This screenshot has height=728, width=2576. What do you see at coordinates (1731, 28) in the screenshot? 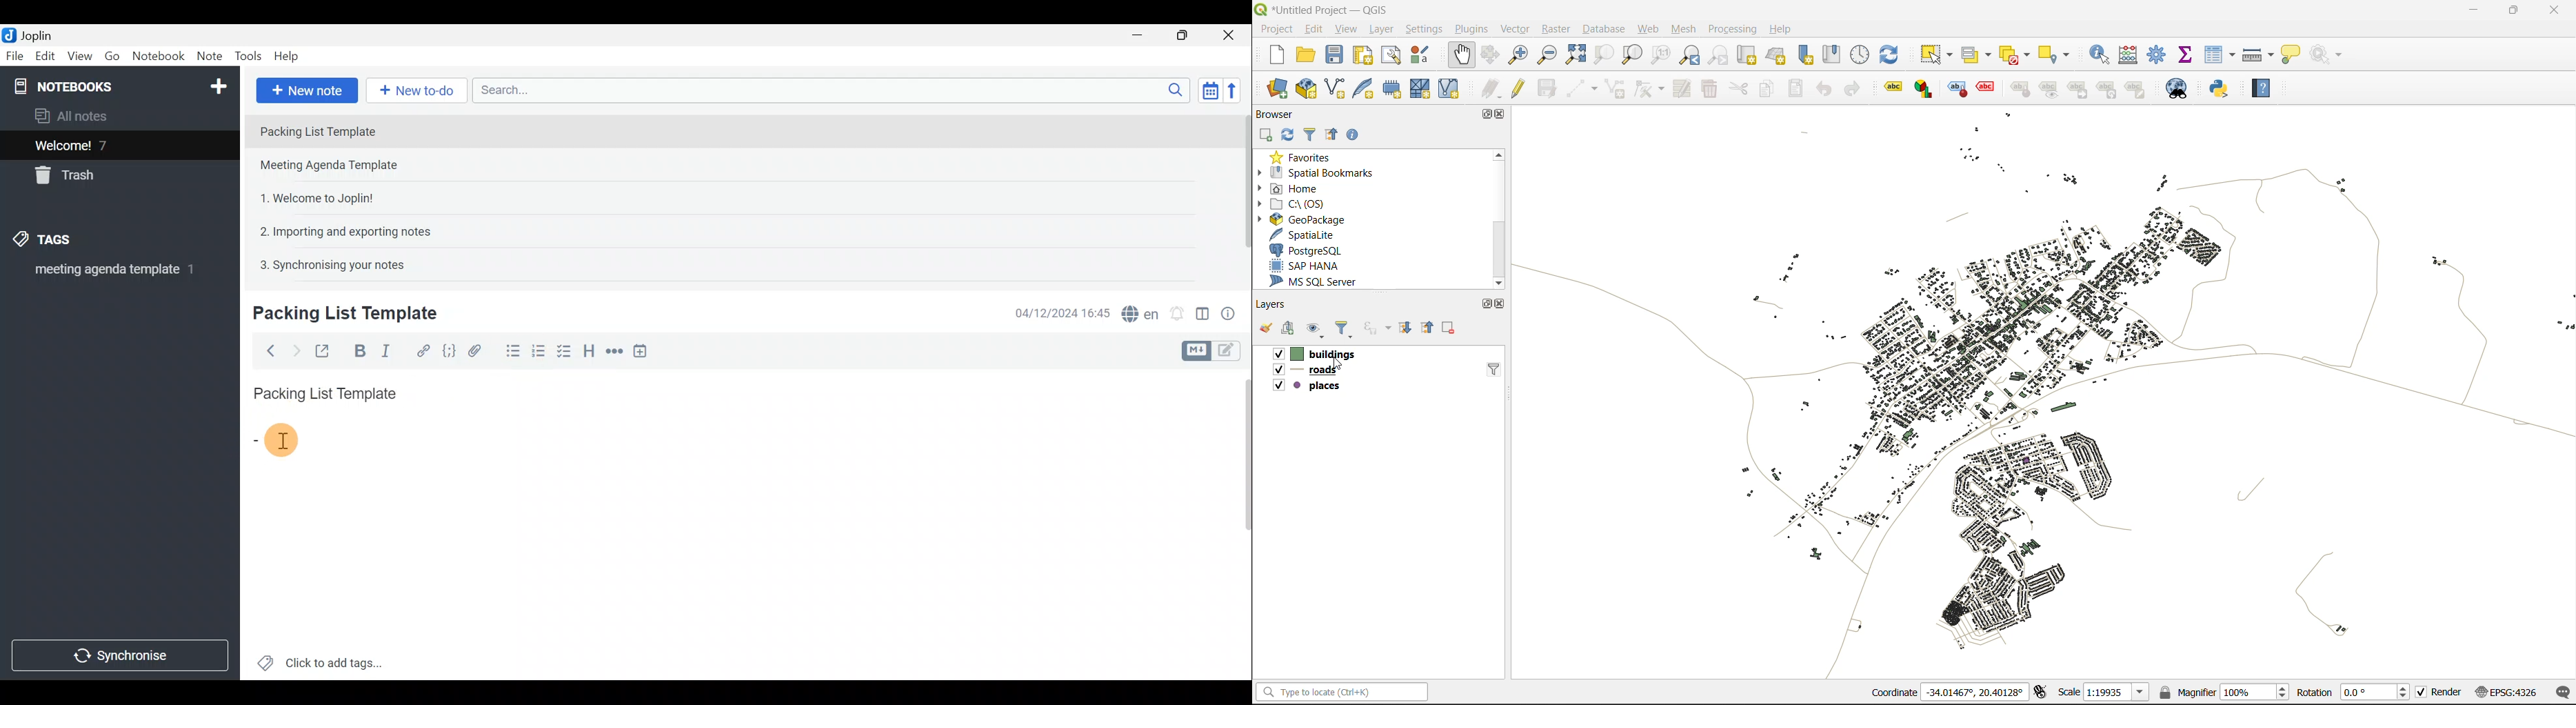
I see `processing` at bounding box center [1731, 28].